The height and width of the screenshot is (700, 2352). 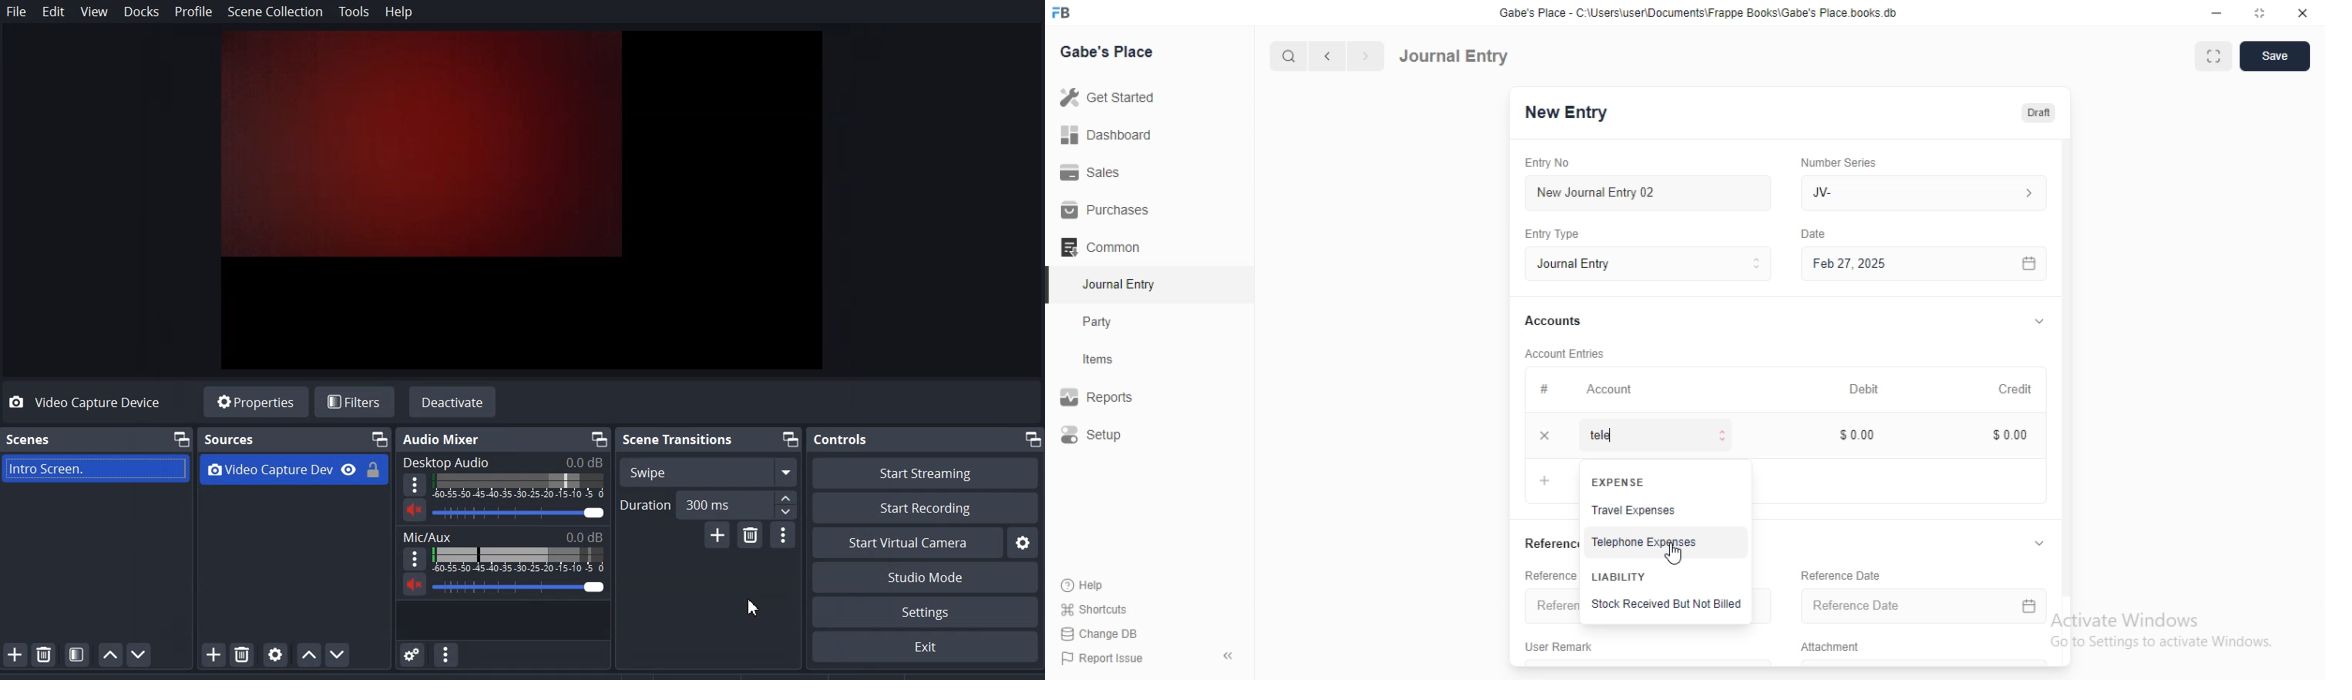 What do you see at coordinates (354, 12) in the screenshot?
I see `Tools` at bounding box center [354, 12].